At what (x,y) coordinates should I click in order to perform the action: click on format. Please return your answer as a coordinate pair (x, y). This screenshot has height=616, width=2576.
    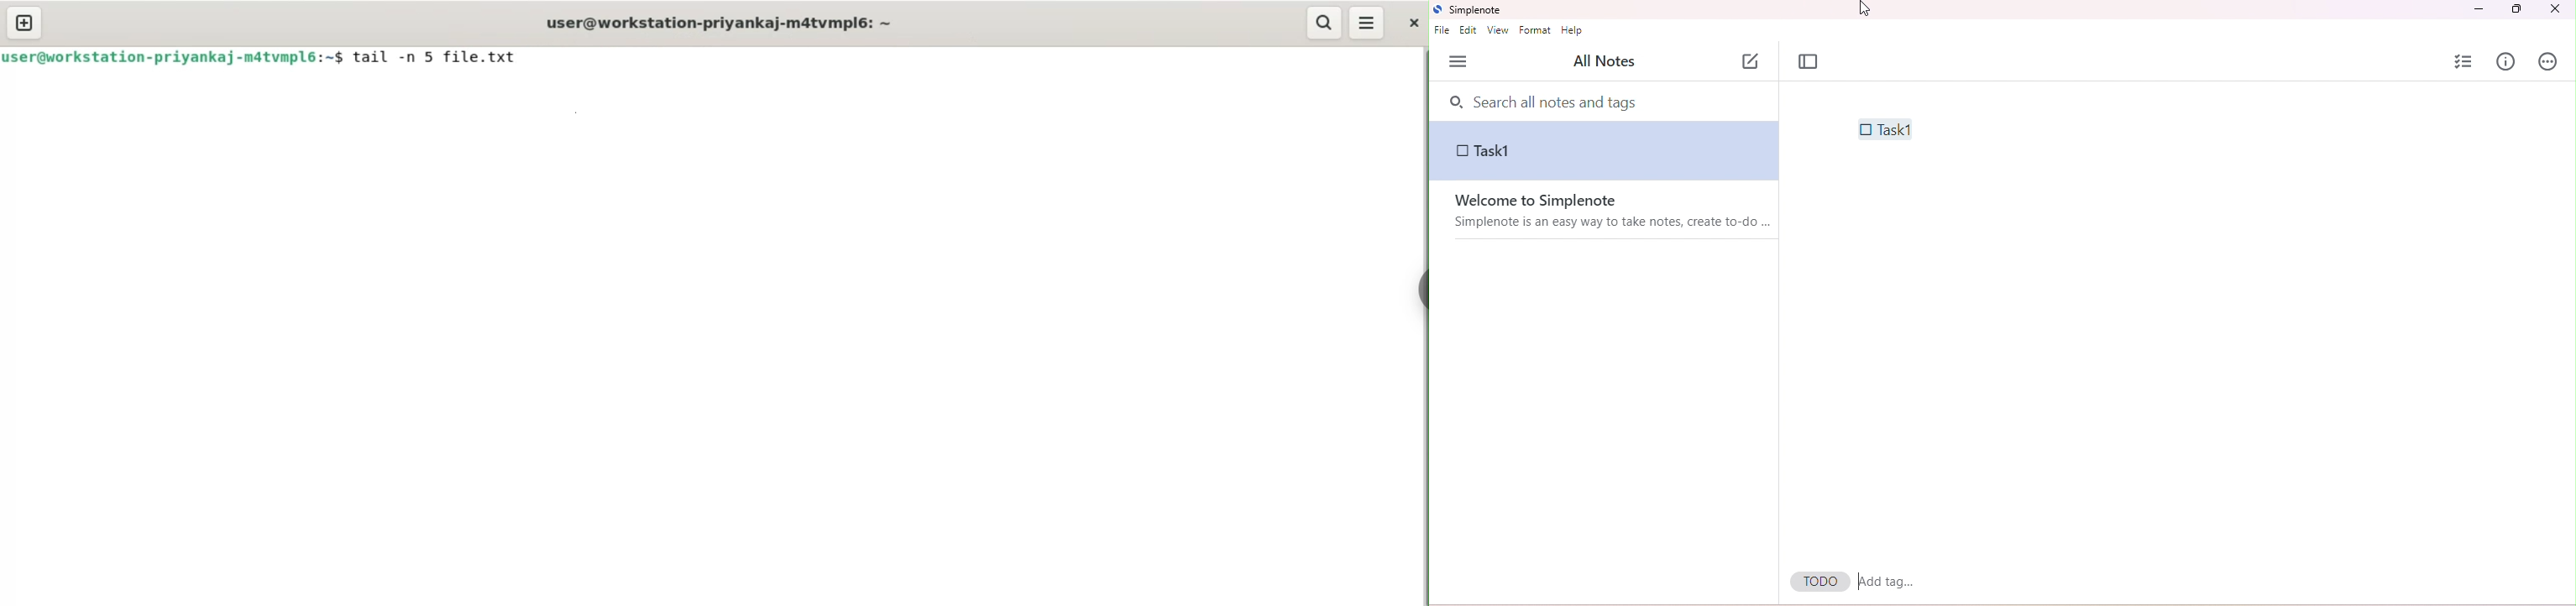
    Looking at the image, I should click on (1537, 31).